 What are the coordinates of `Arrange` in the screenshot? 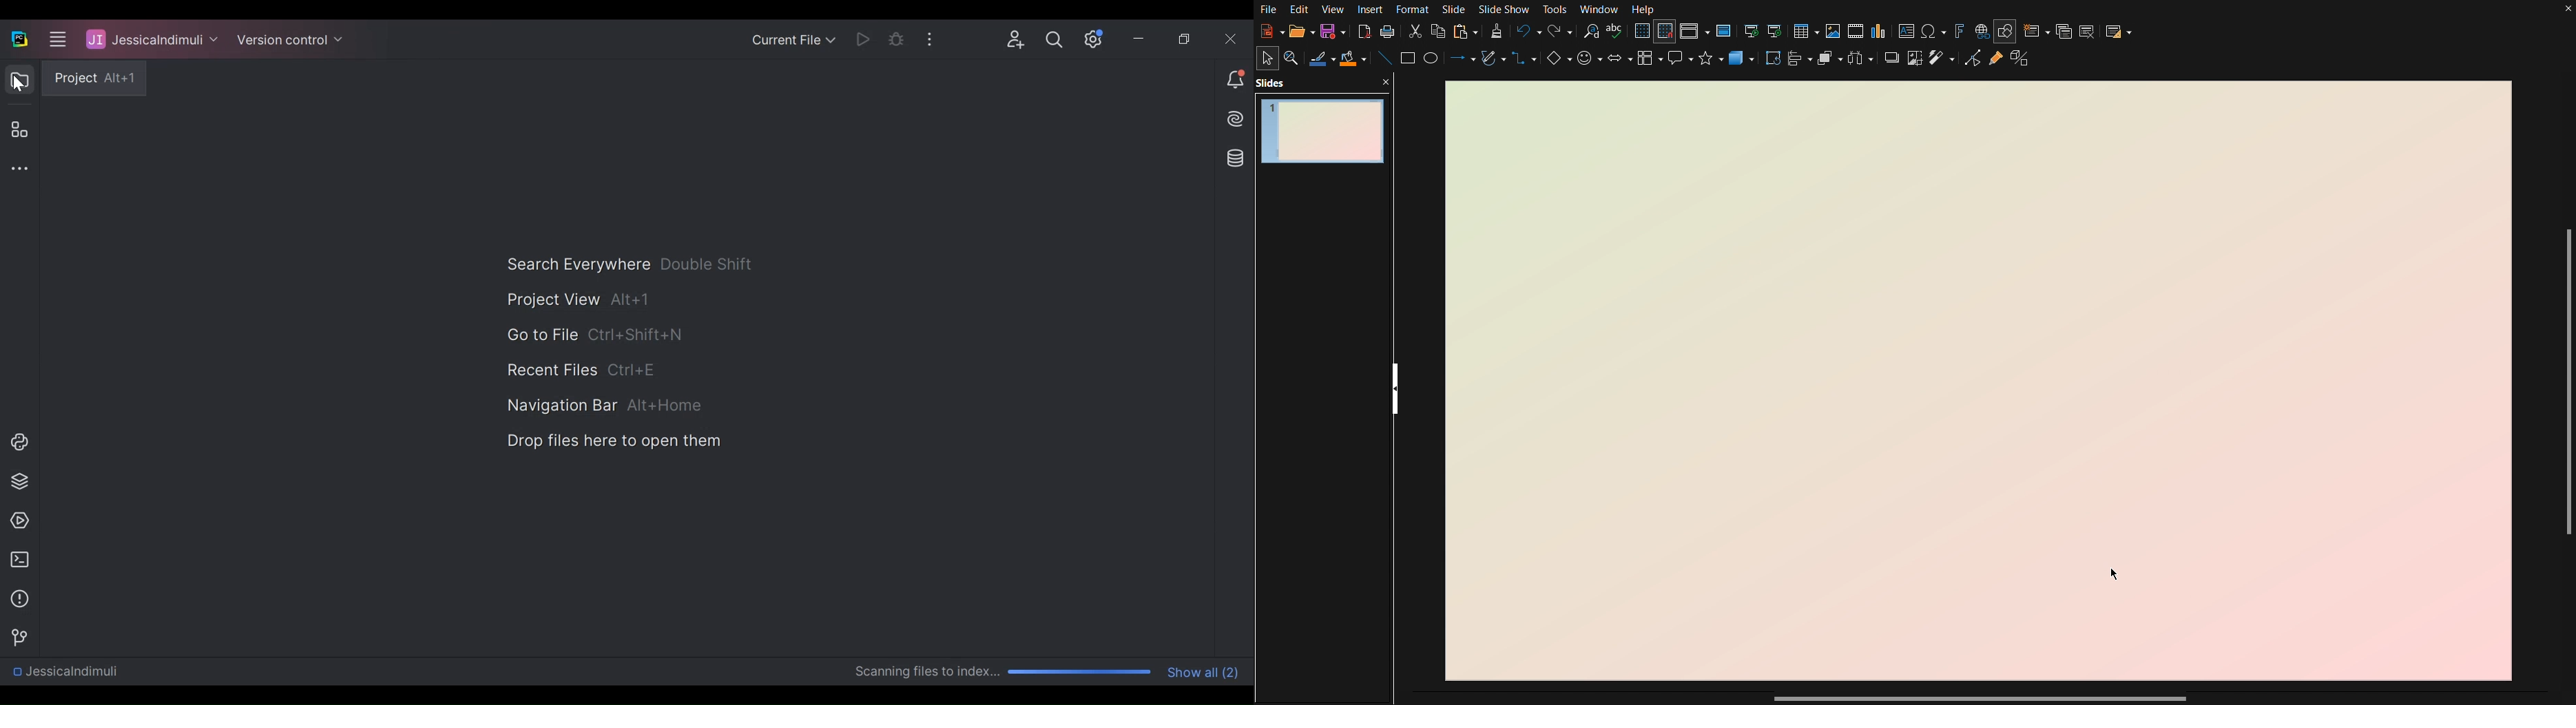 It's located at (1830, 61).